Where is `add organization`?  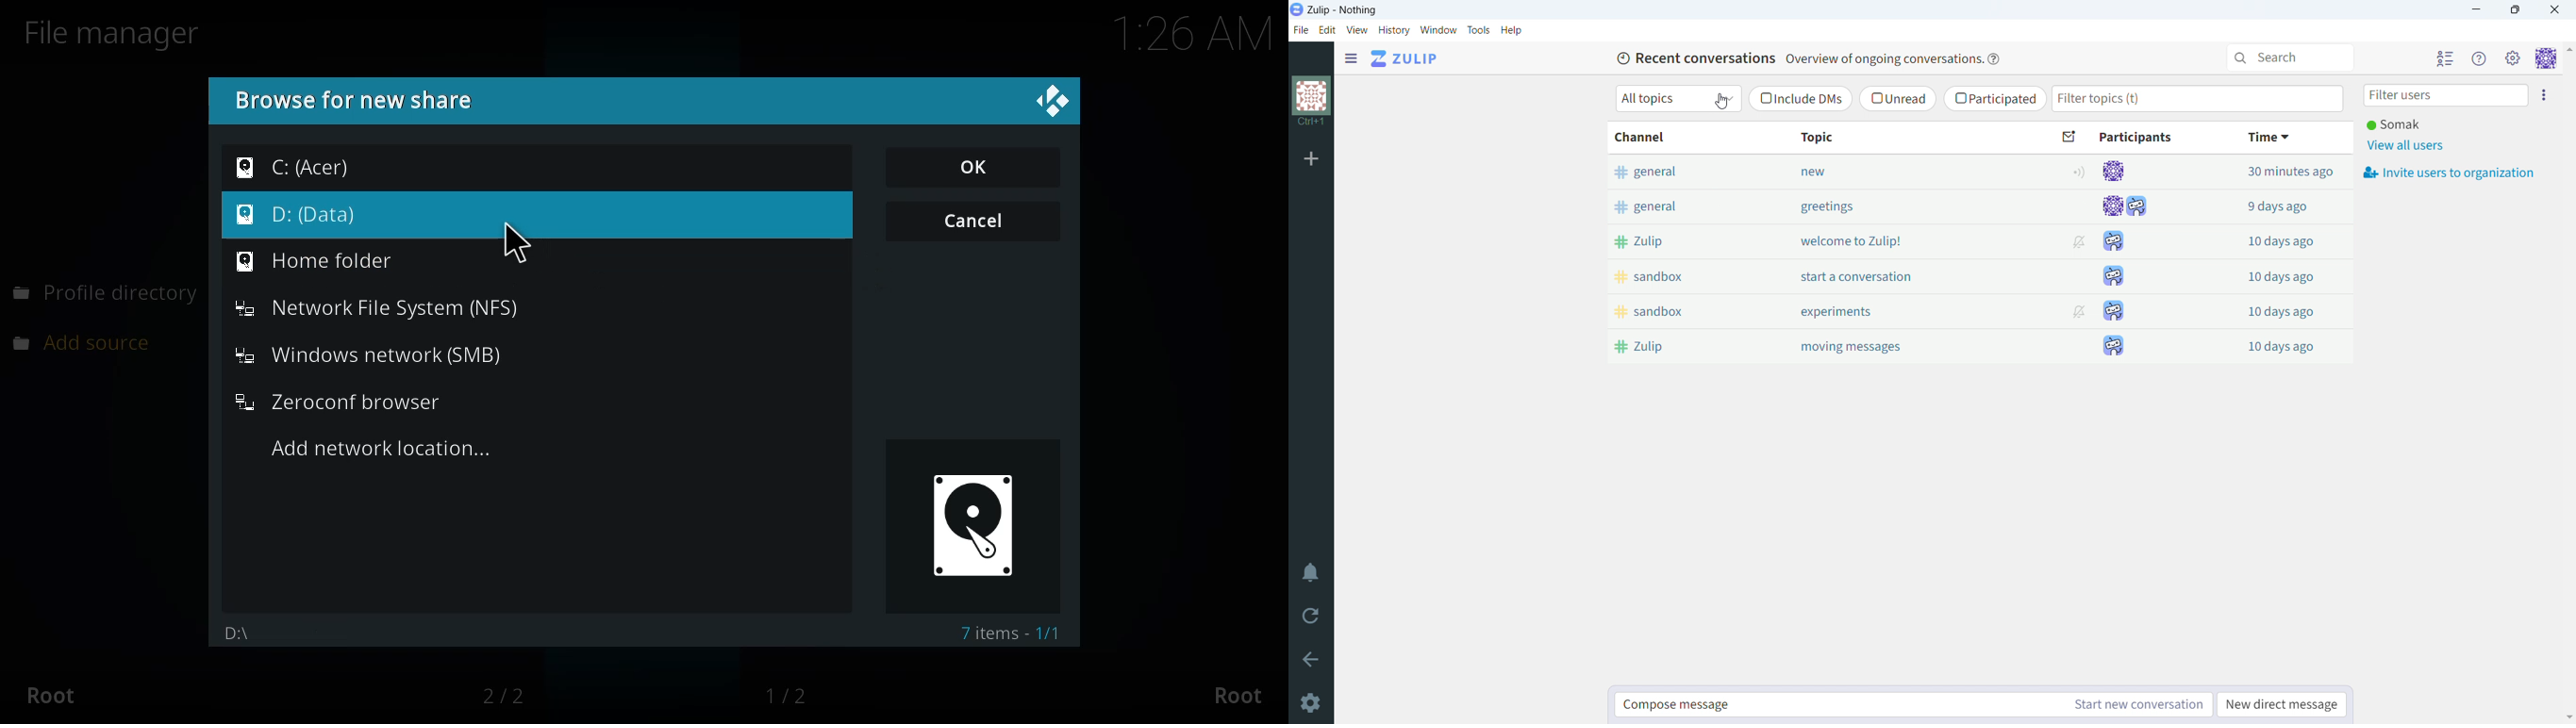
add organization is located at coordinates (1311, 160).